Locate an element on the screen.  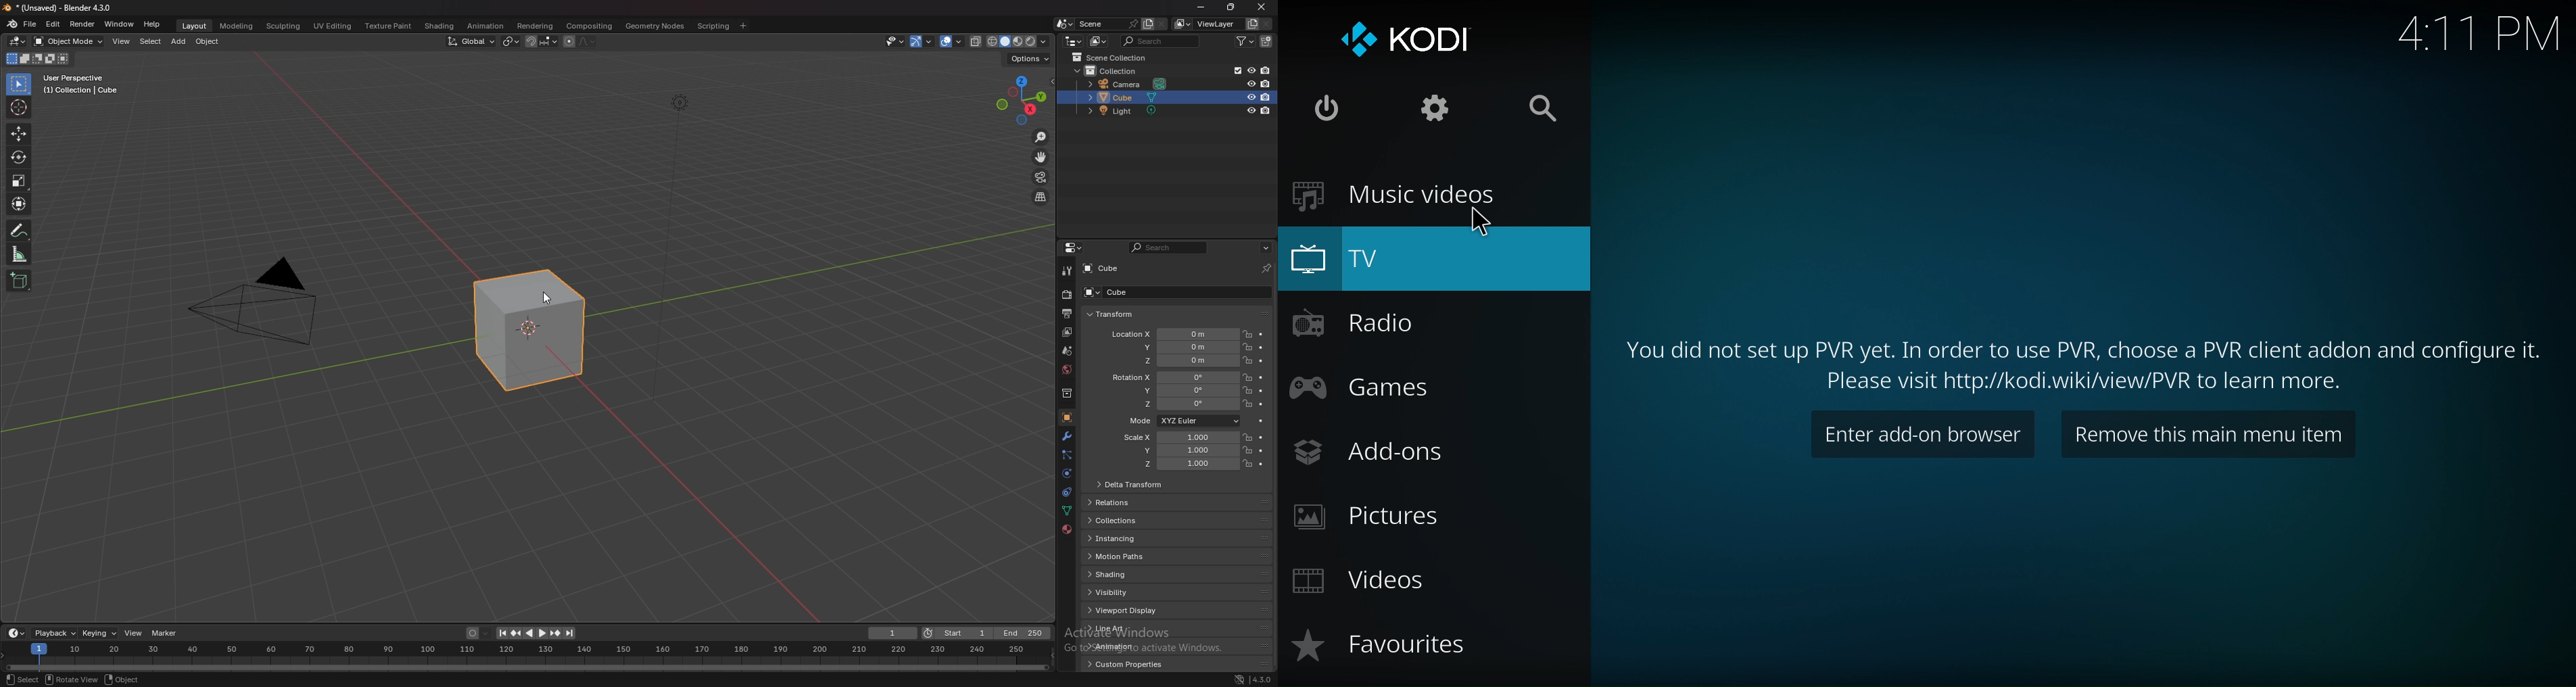
location y is located at coordinates (1174, 347).